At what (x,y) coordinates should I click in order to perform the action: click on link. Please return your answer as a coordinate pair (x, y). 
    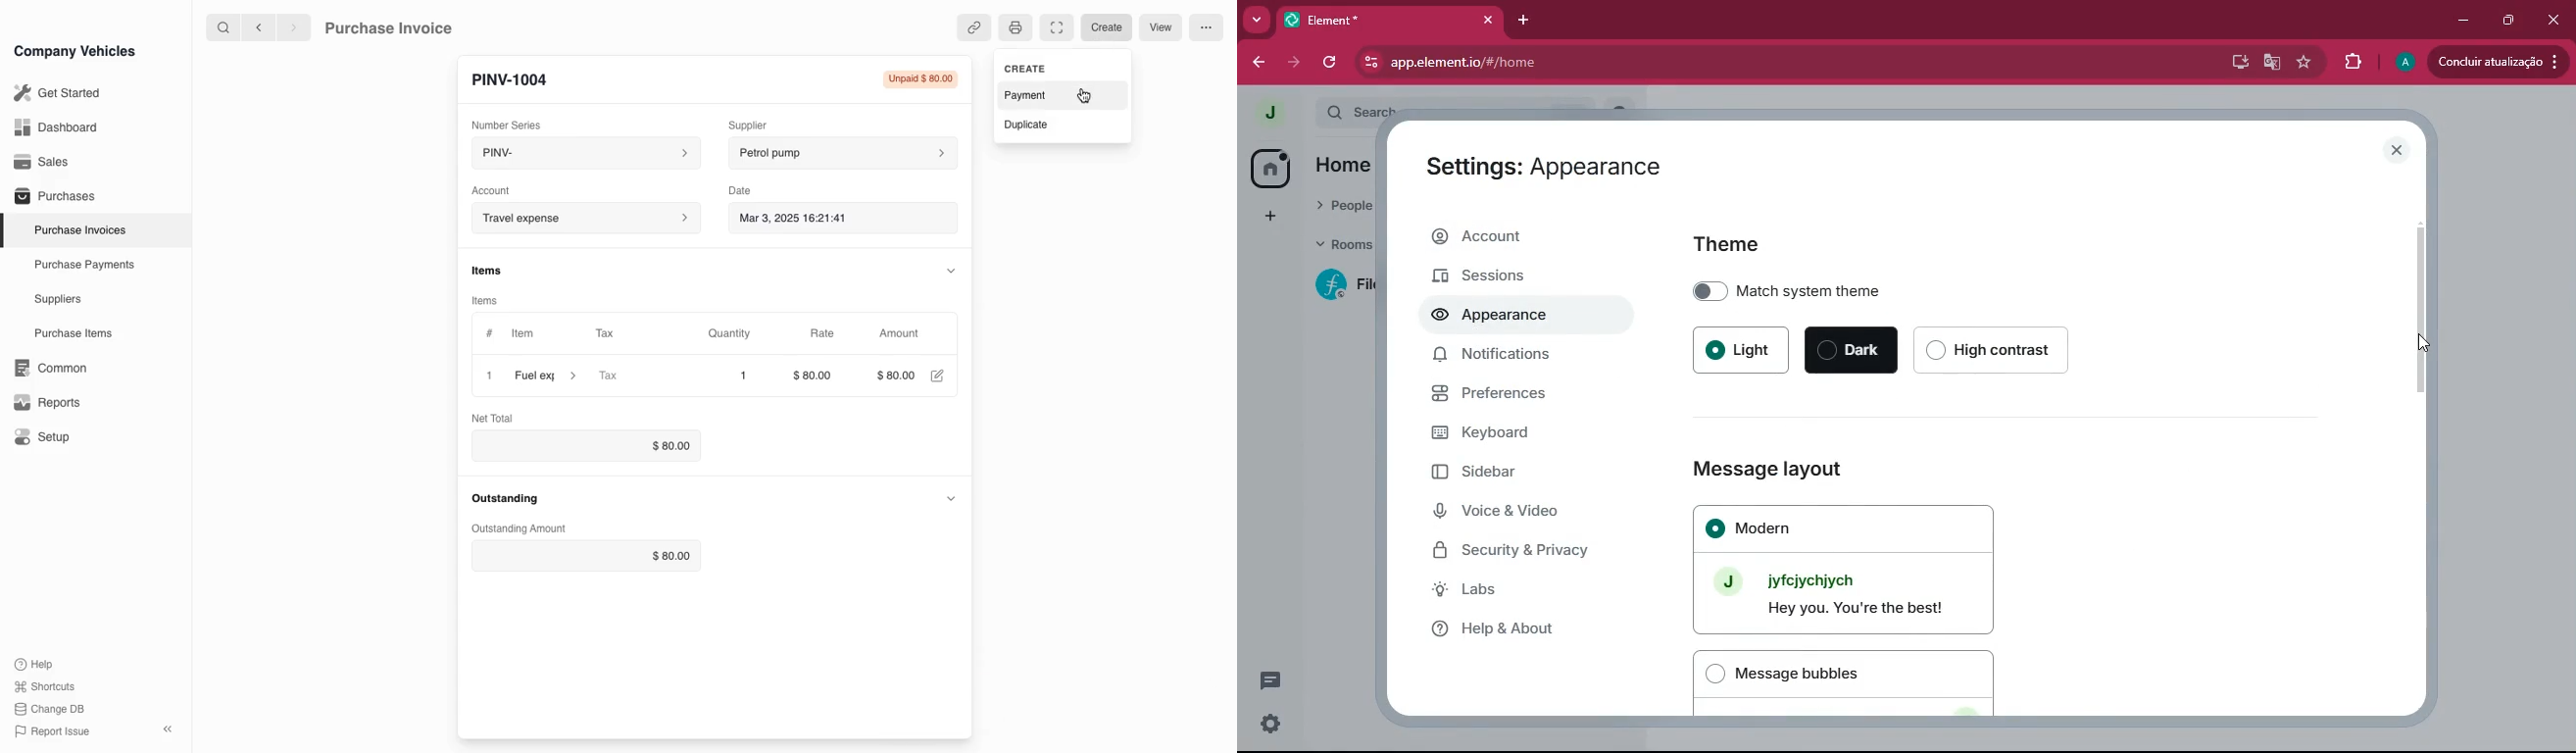
    Looking at the image, I should click on (973, 27).